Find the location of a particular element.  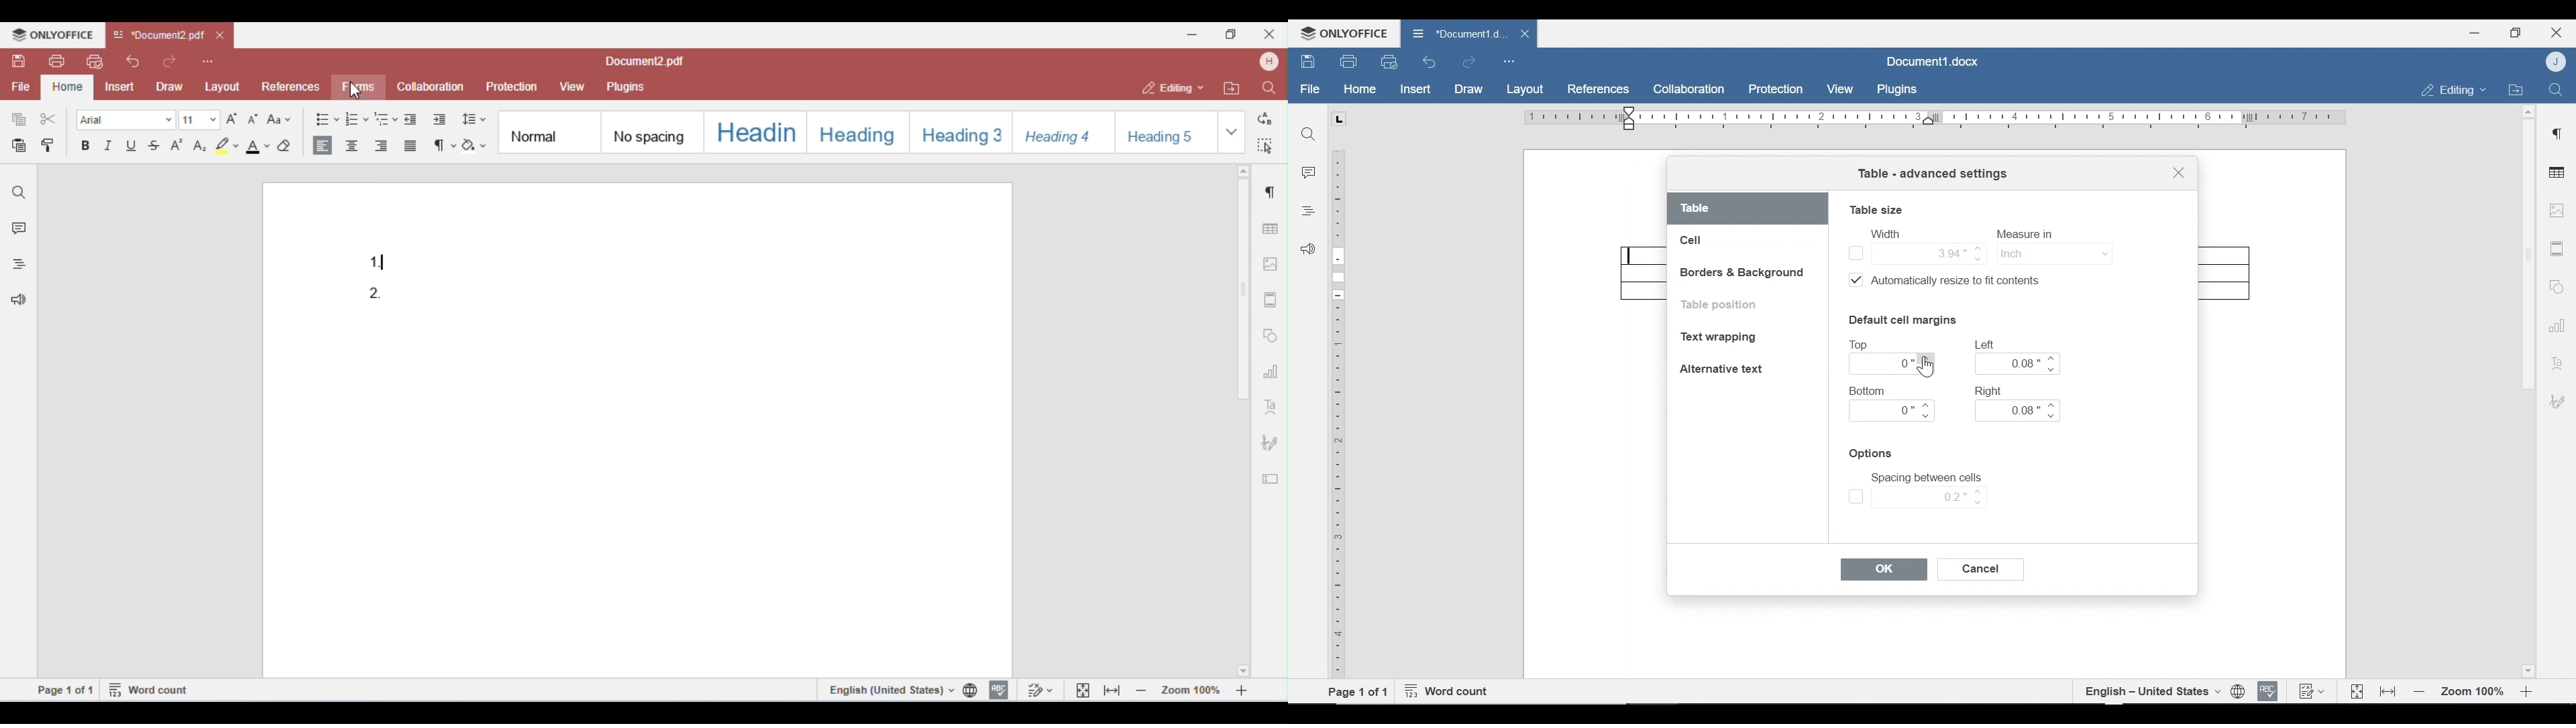

Undo is located at coordinates (1430, 62).